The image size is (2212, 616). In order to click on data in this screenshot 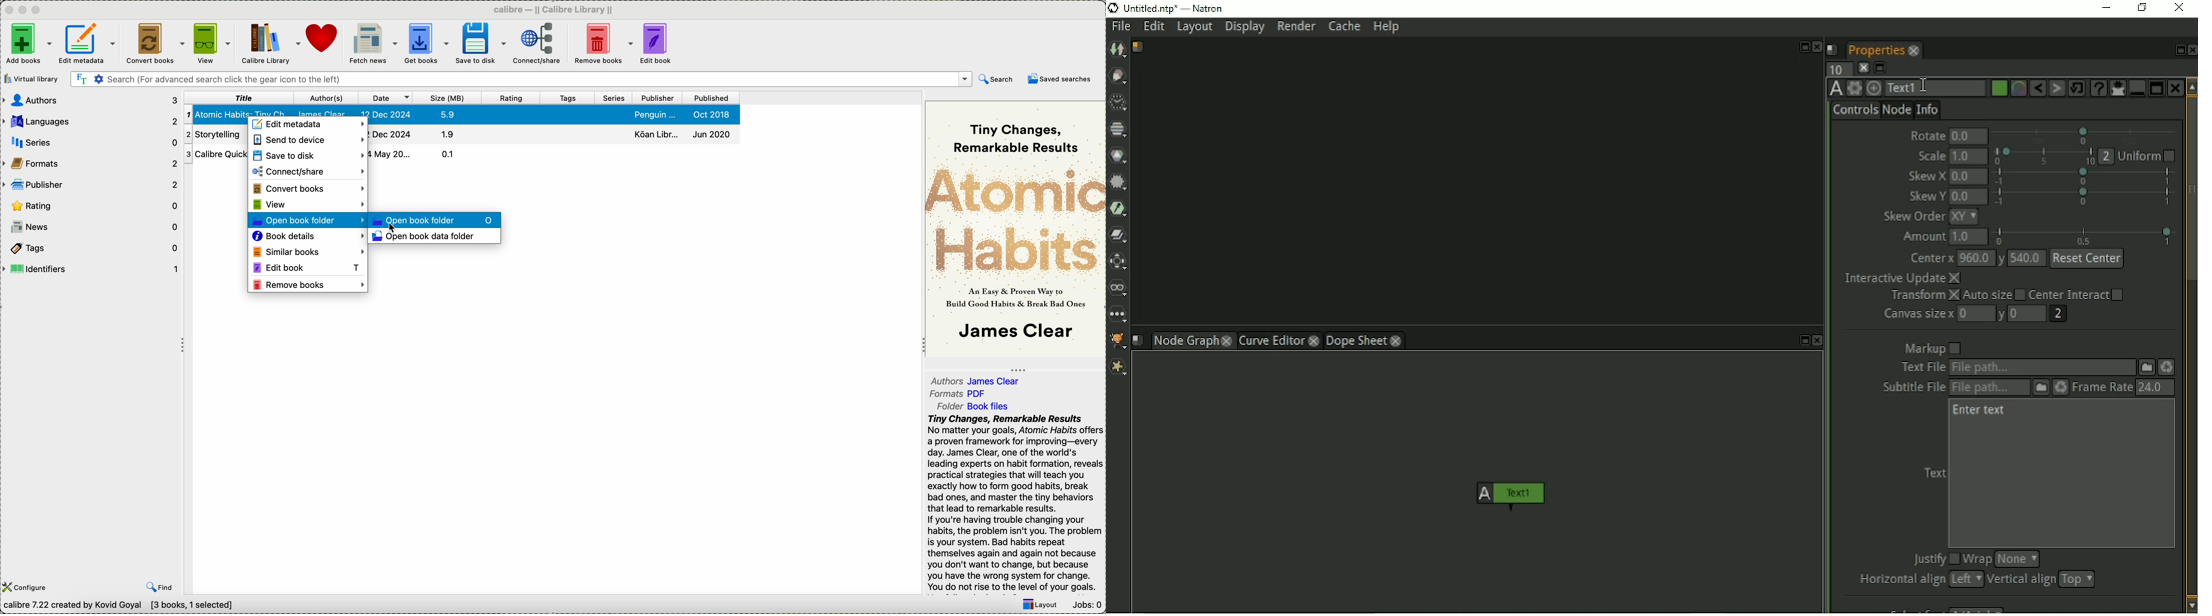, I will do `click(123, 606)`.